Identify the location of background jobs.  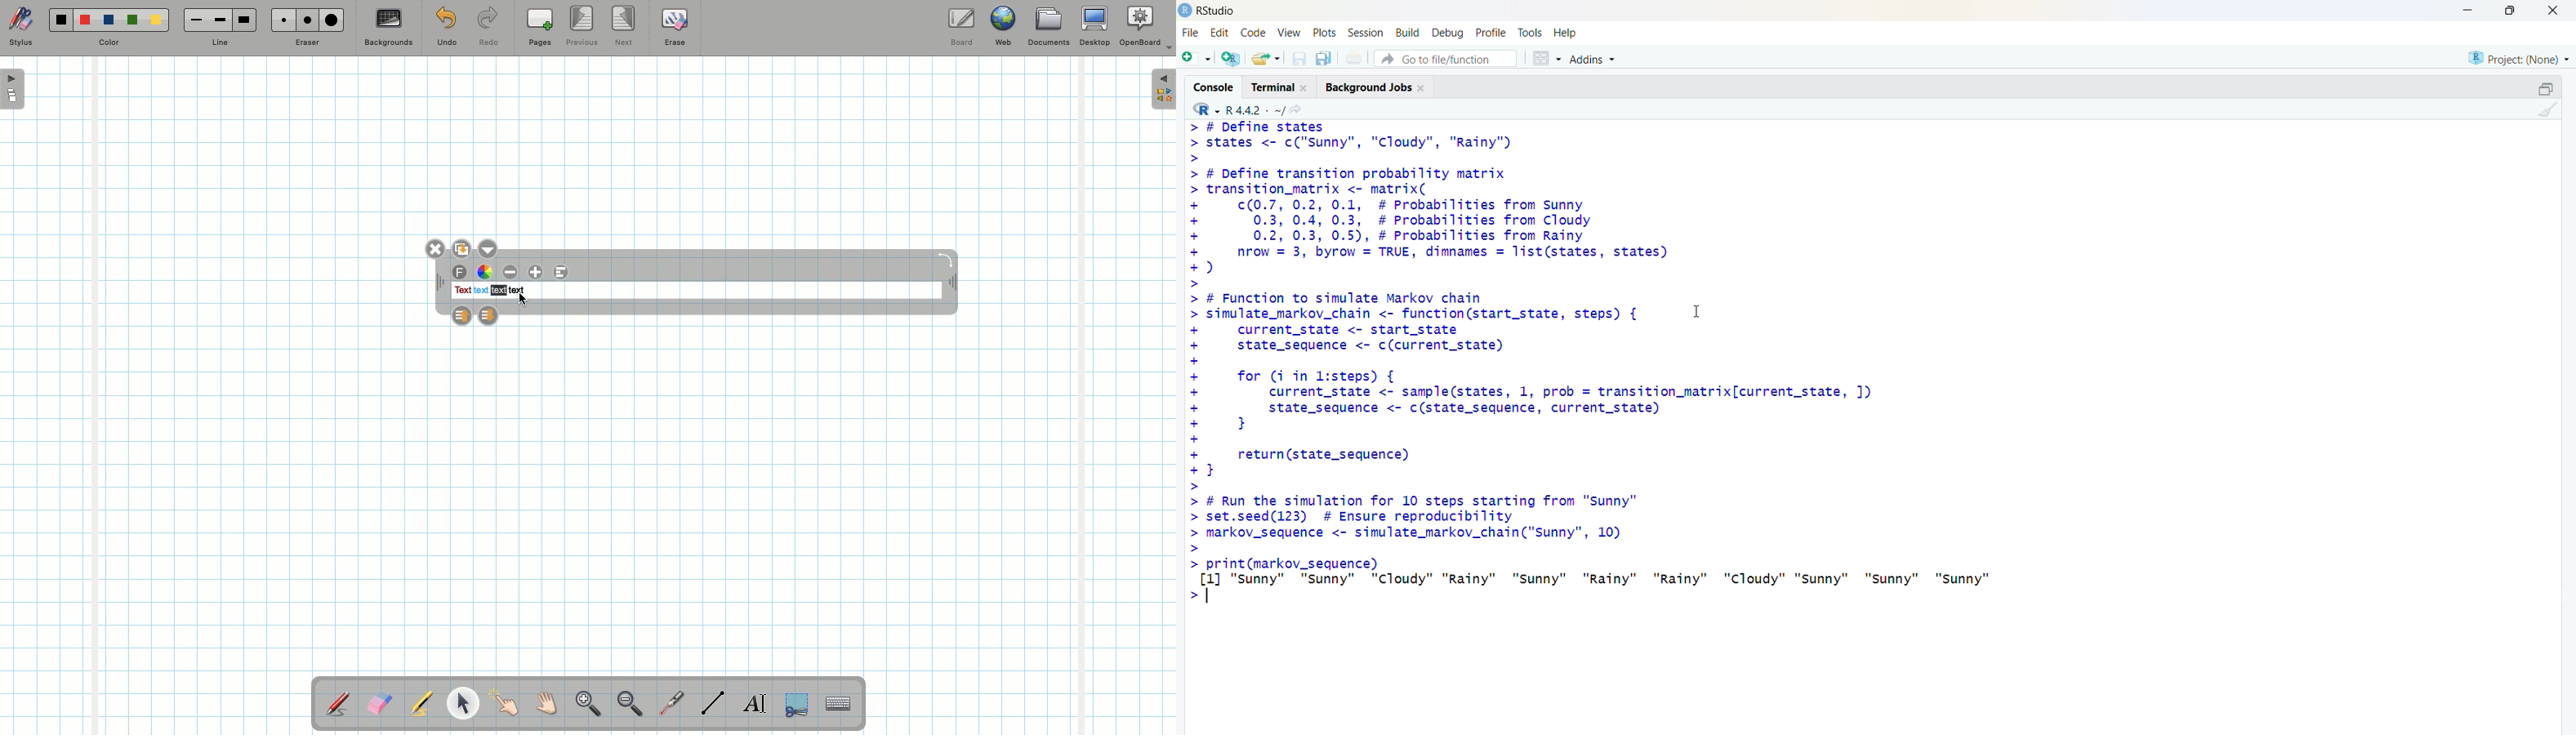
(1380, 88).